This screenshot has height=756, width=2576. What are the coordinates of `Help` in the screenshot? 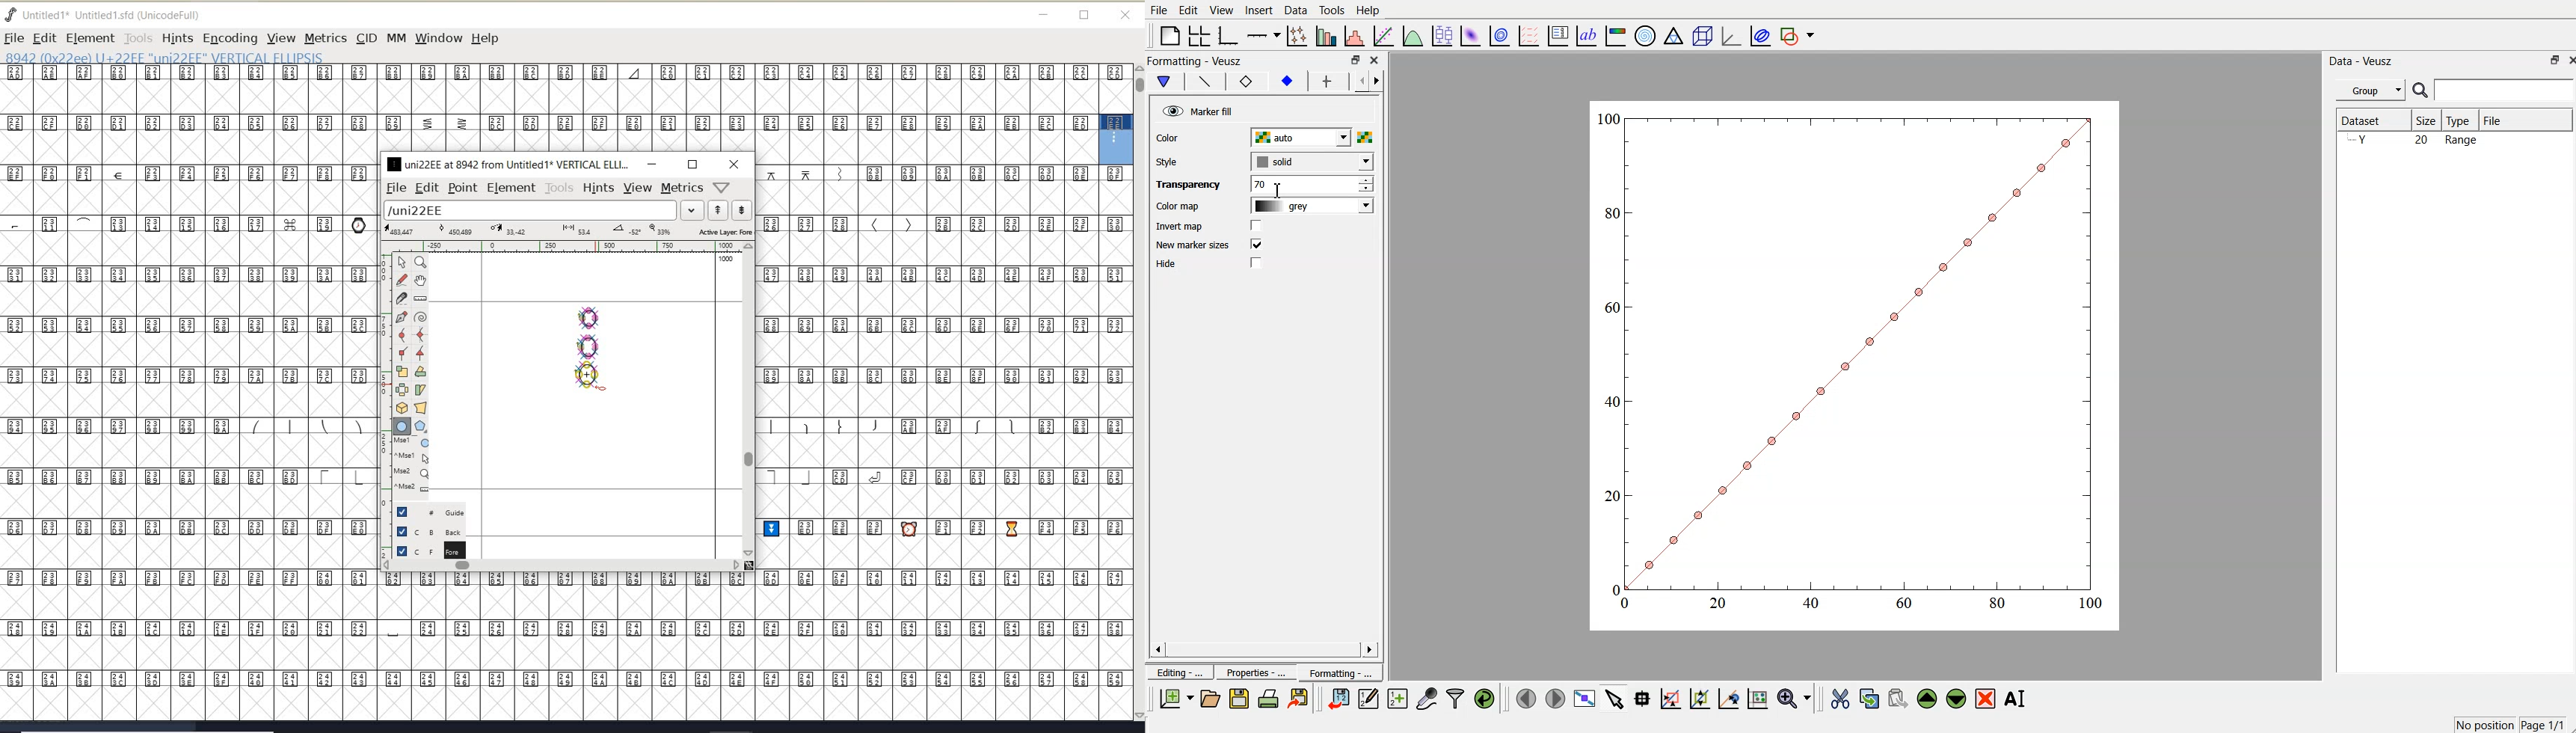 It's located at (1371, 10).